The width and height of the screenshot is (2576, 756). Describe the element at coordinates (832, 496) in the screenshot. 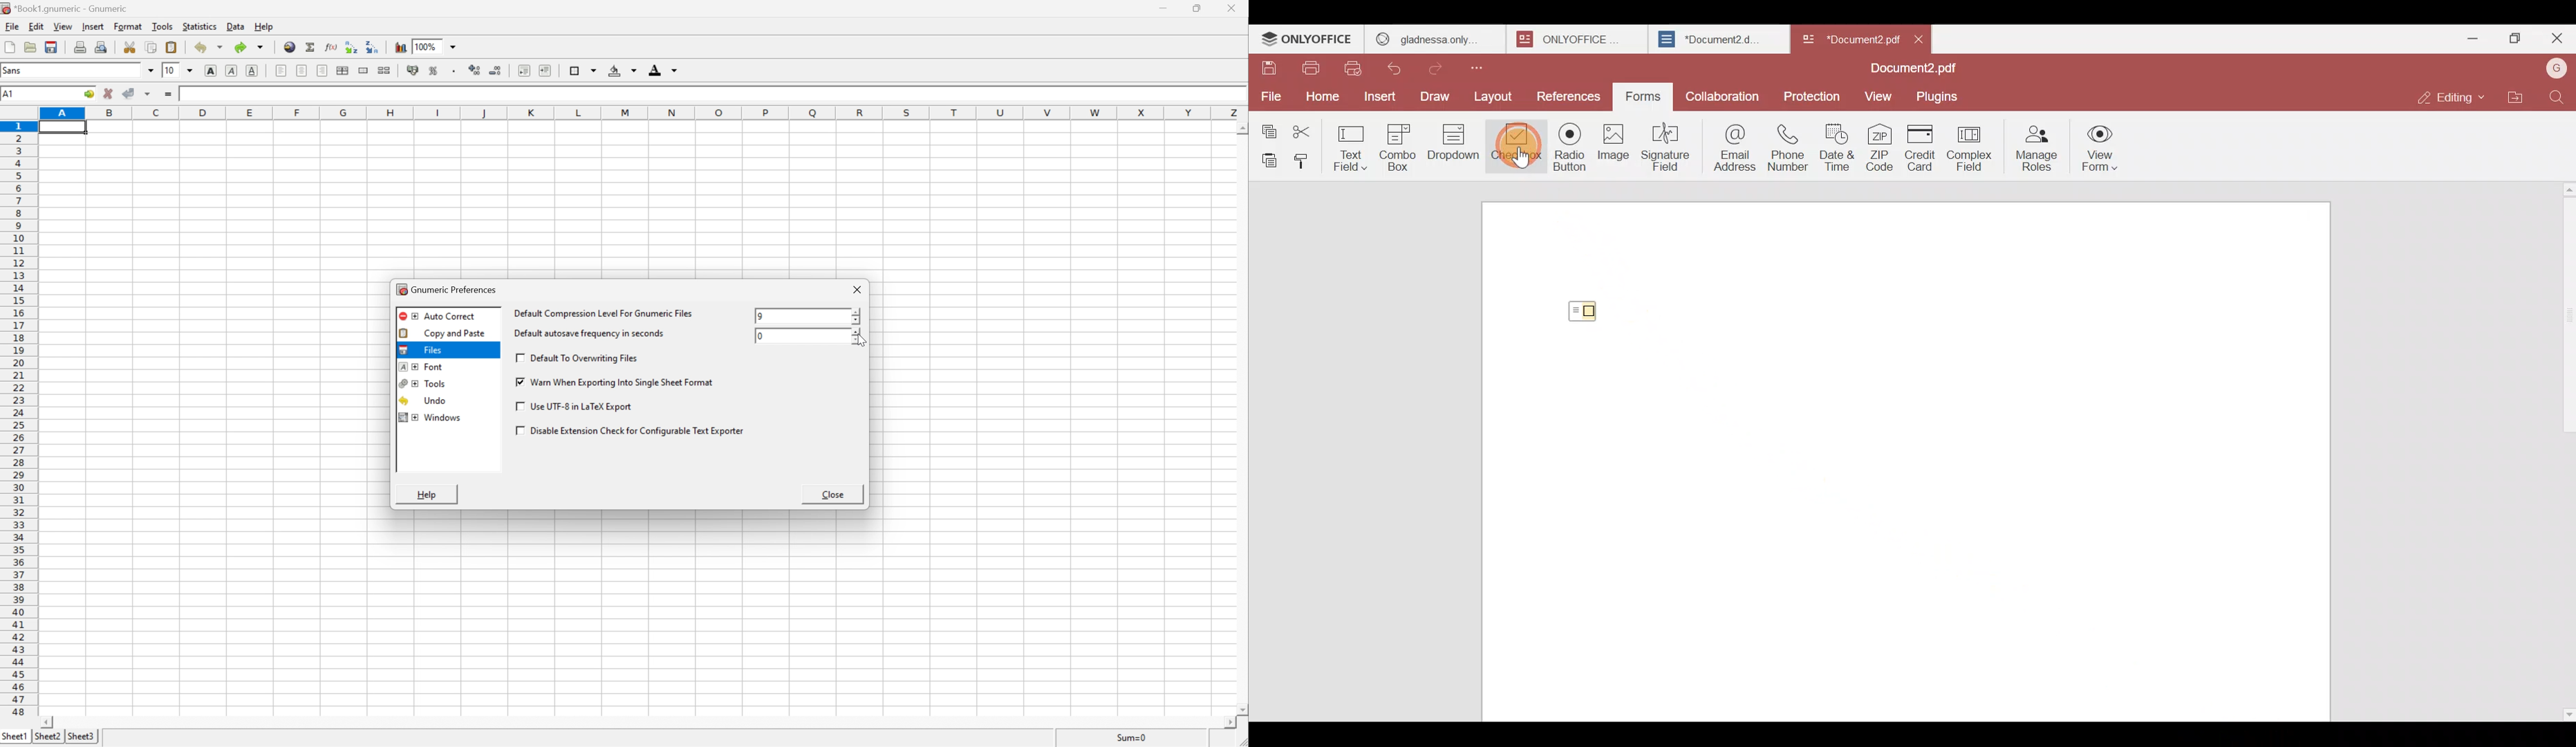

I see `close` at that location.